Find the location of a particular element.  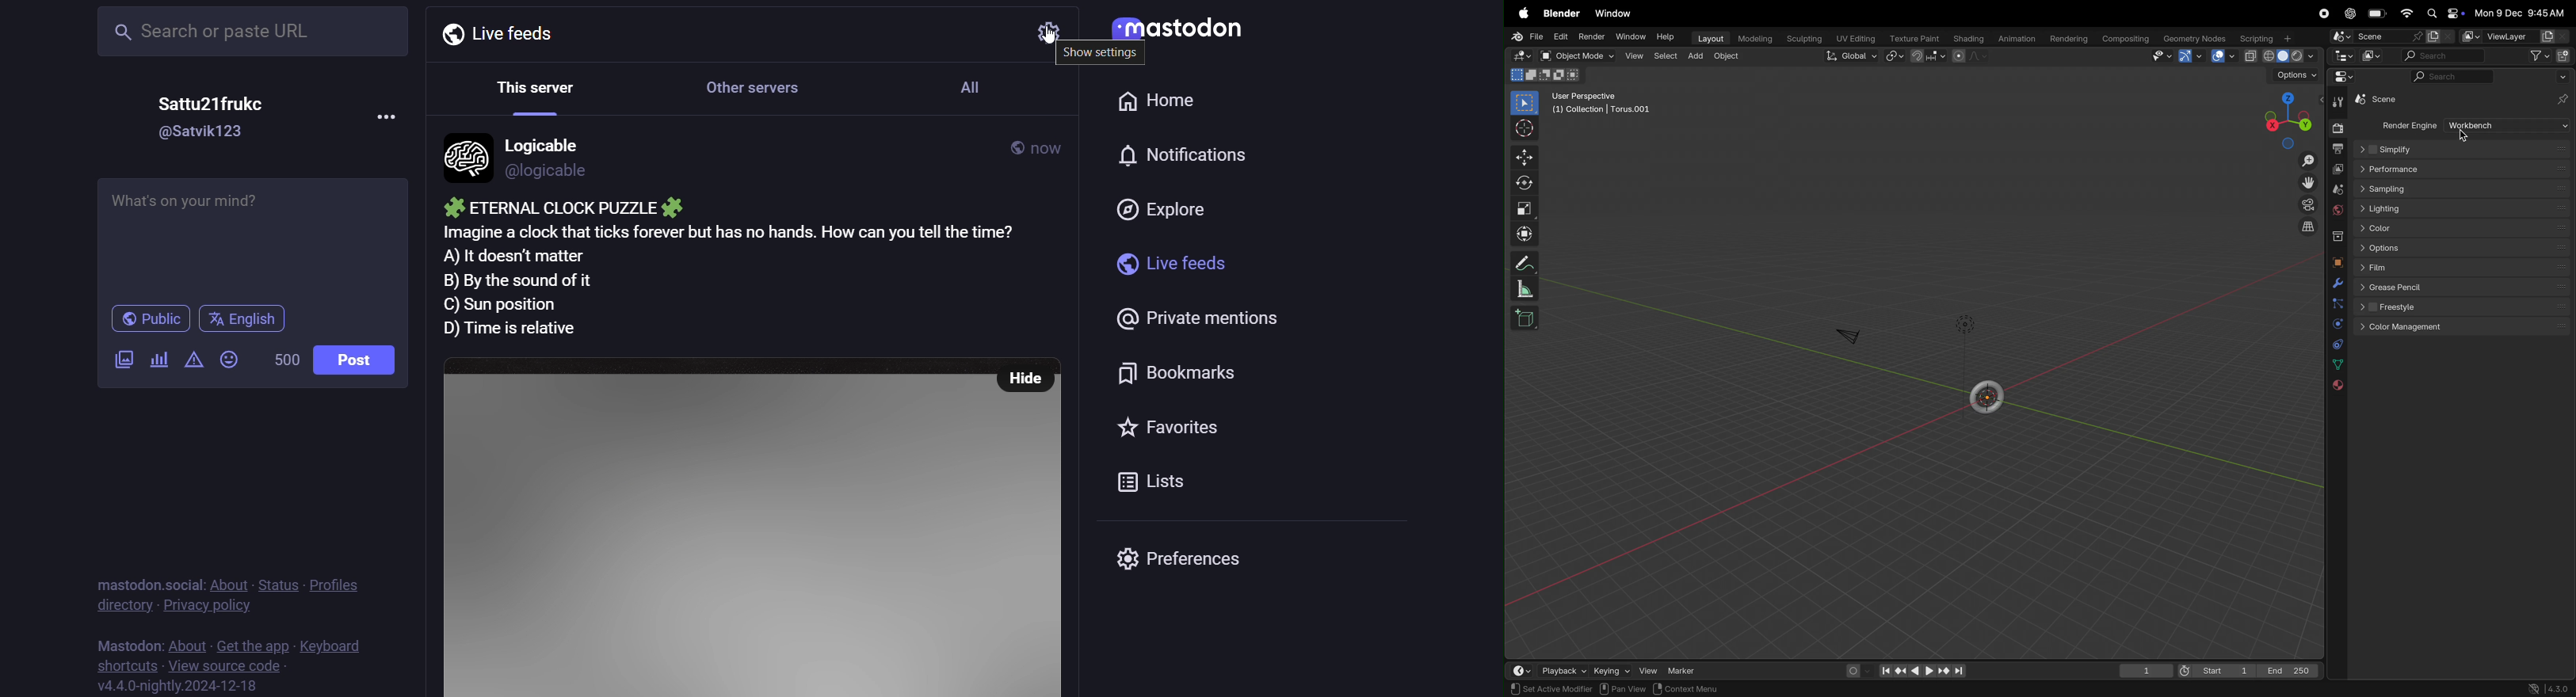

simplyfy is located at coordinates (2463, 149).